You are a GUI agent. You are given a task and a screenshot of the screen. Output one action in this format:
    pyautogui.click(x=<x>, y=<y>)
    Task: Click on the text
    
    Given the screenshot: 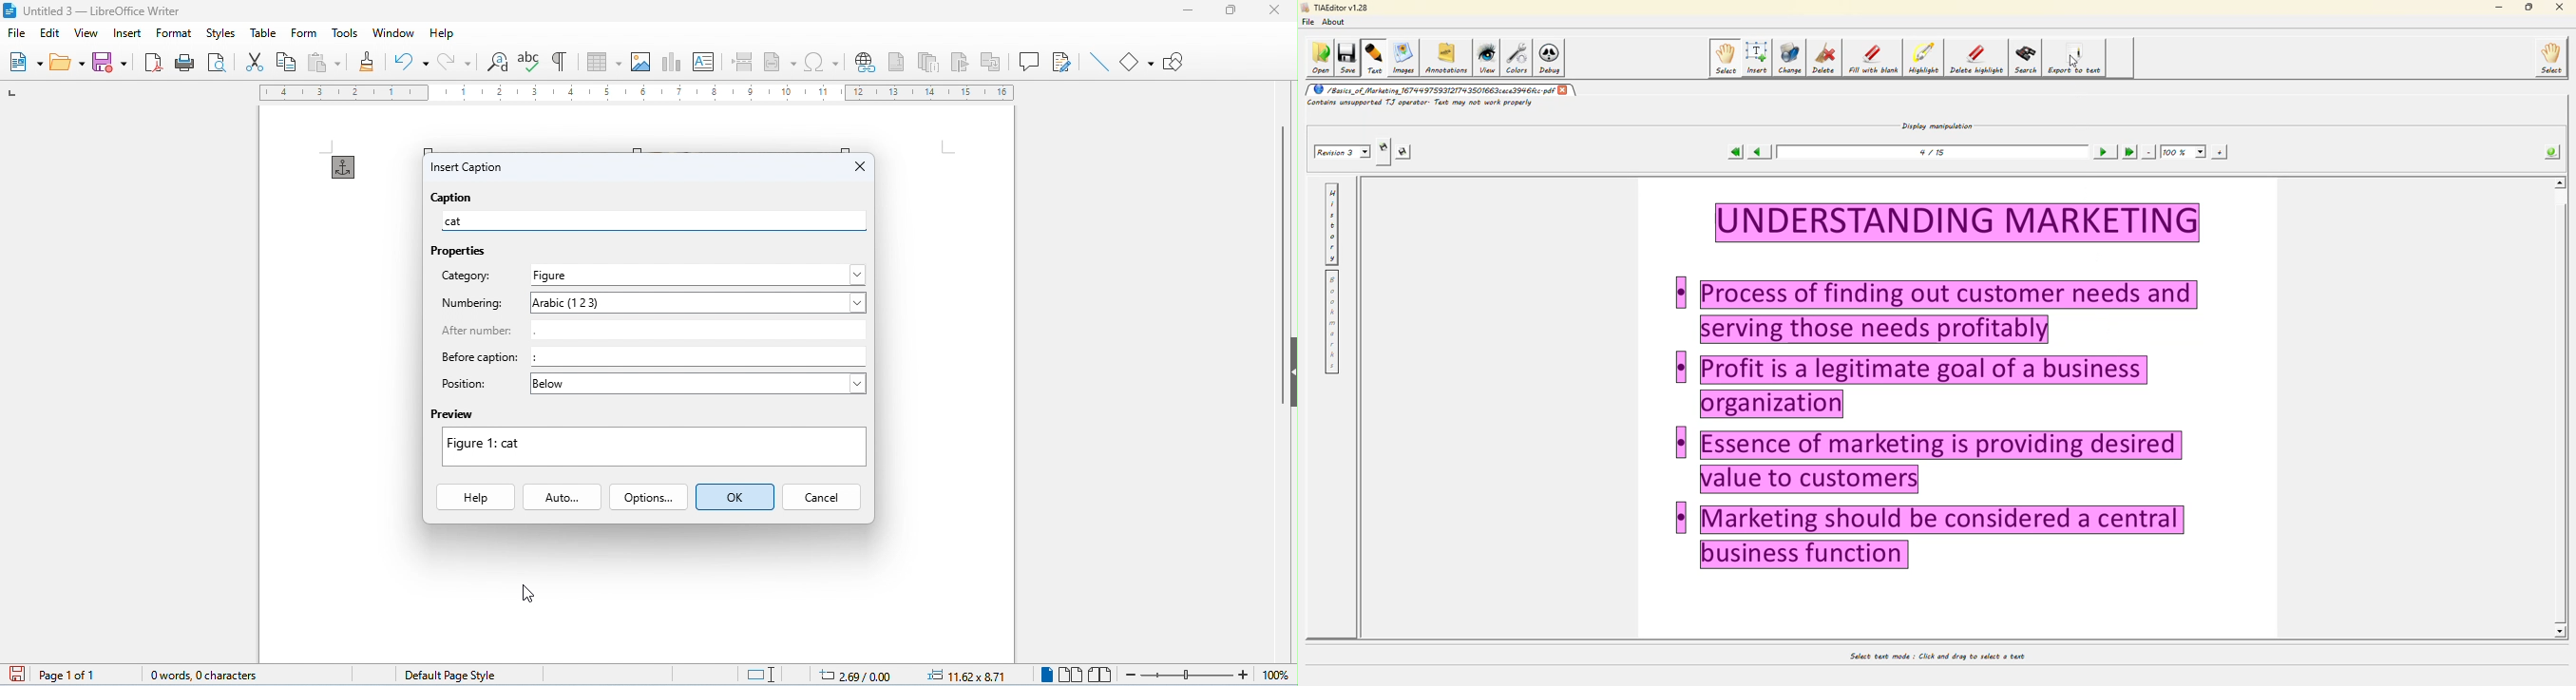 What is the action you would take?
    pyautogui.click(x=1376, y=60)
    